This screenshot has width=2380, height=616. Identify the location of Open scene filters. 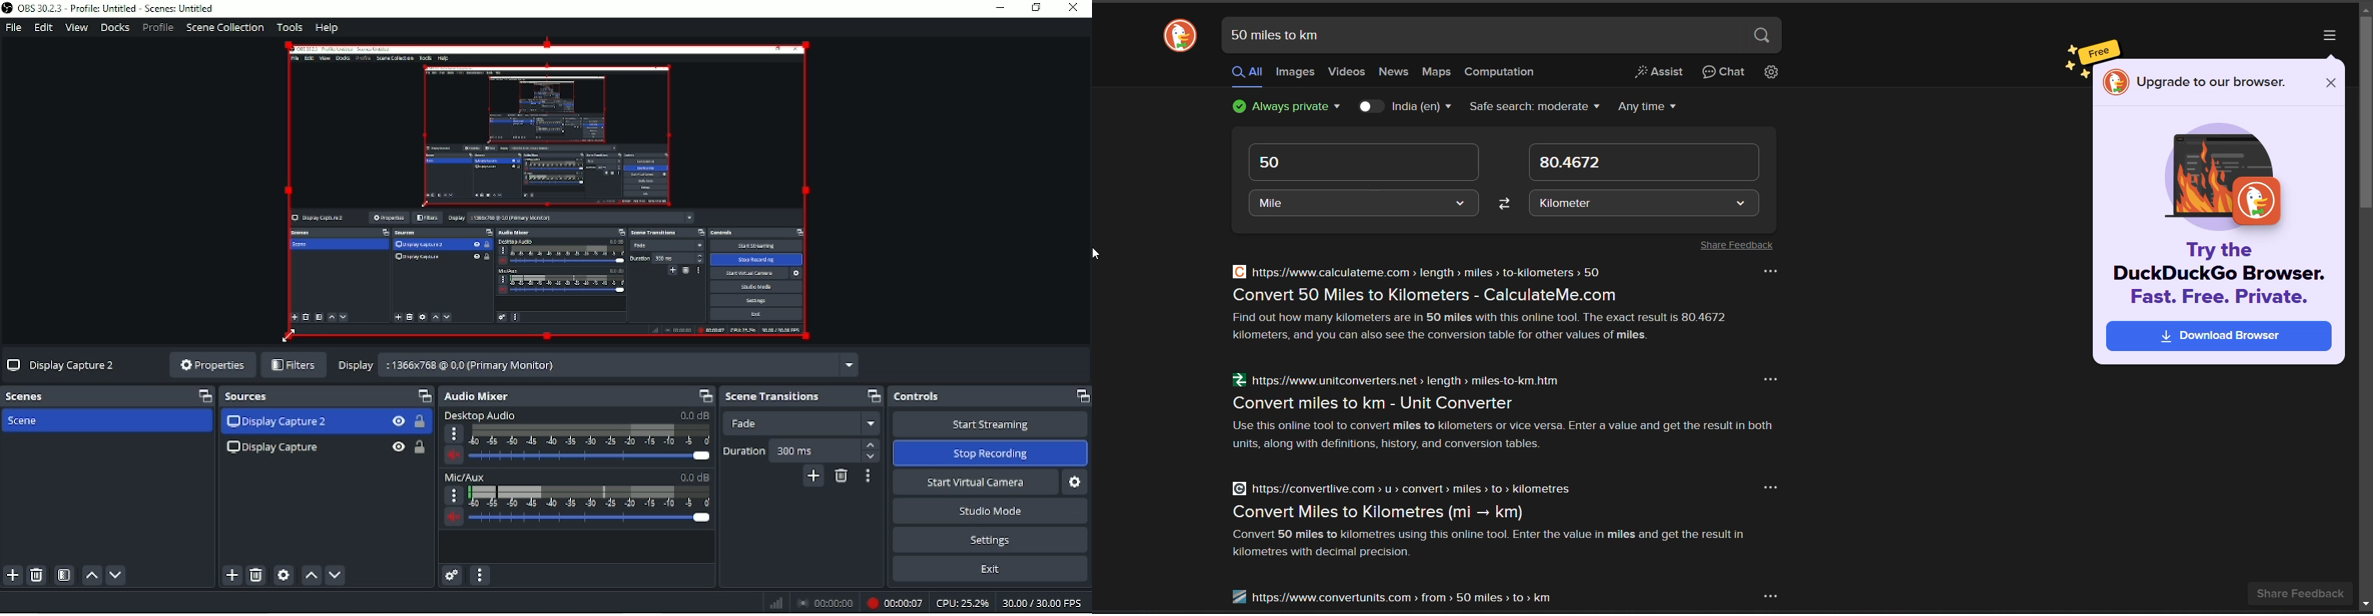
(65, 575).